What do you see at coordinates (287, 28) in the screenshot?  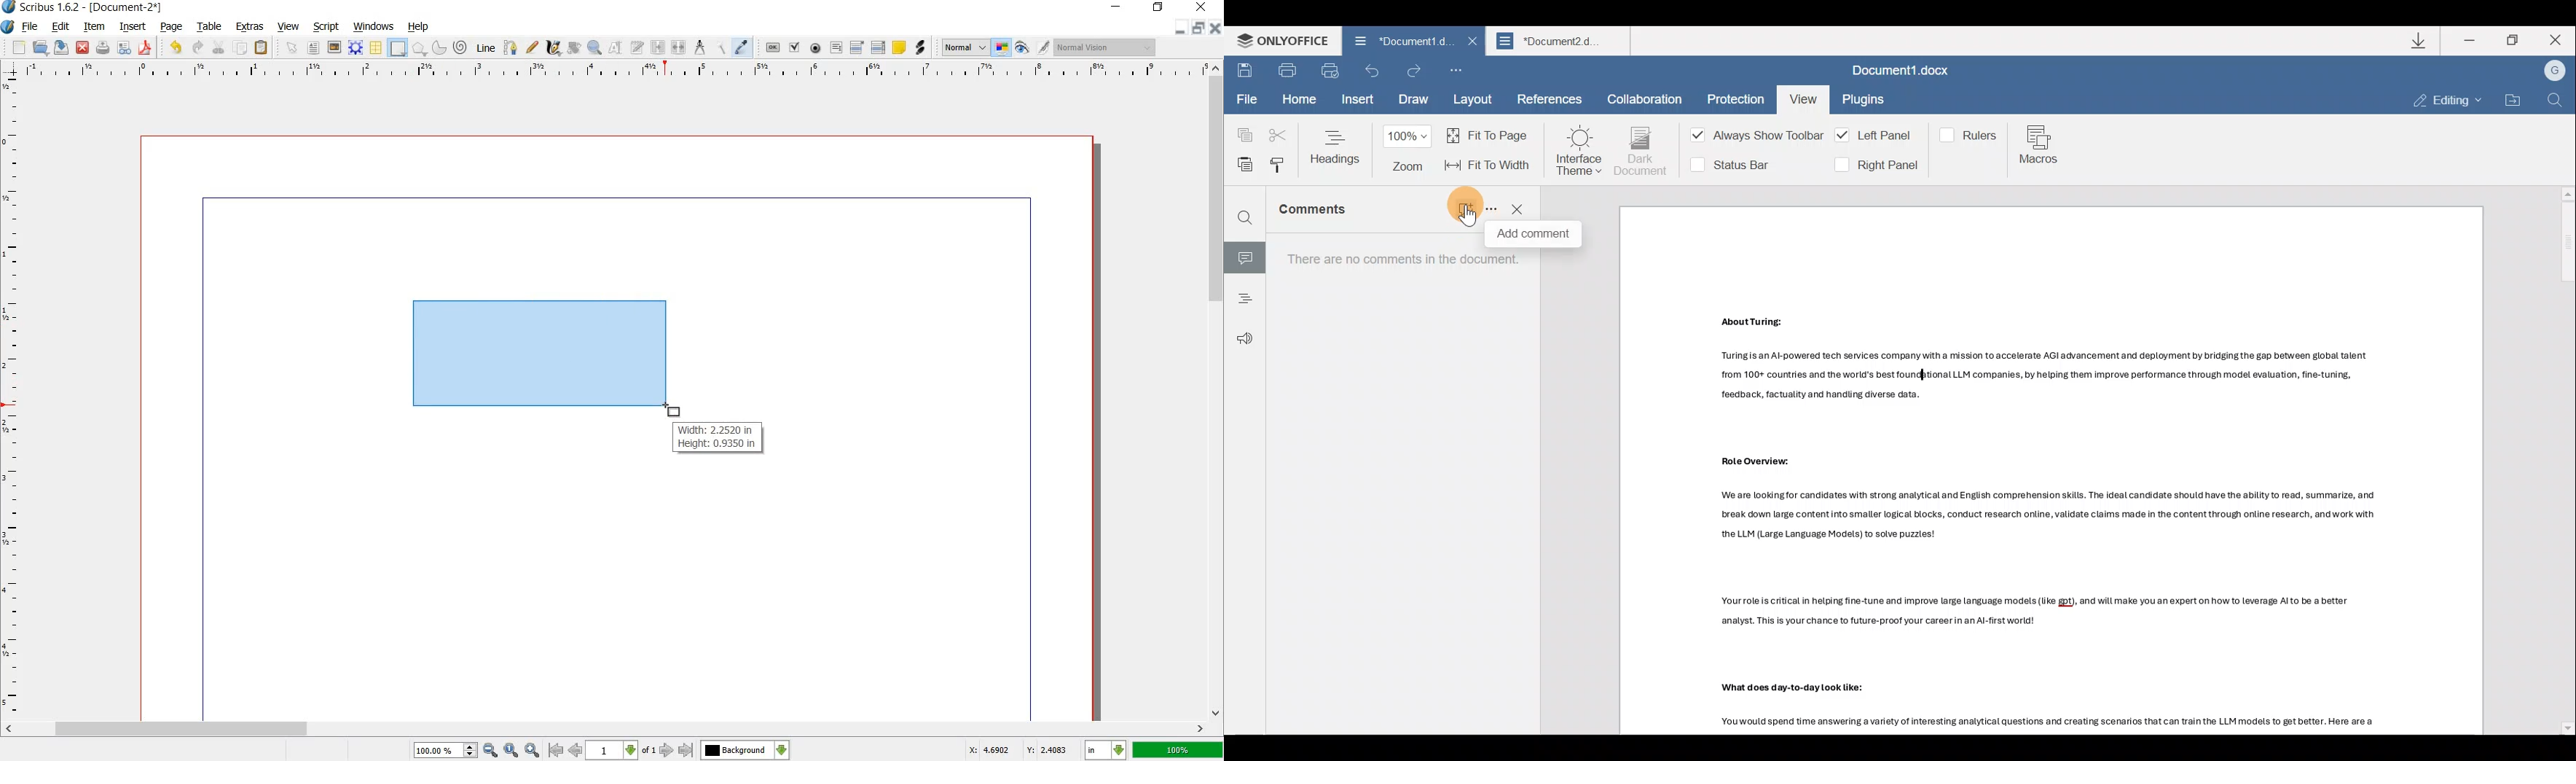 I see `VIEW` at bounding box center [287, 28].